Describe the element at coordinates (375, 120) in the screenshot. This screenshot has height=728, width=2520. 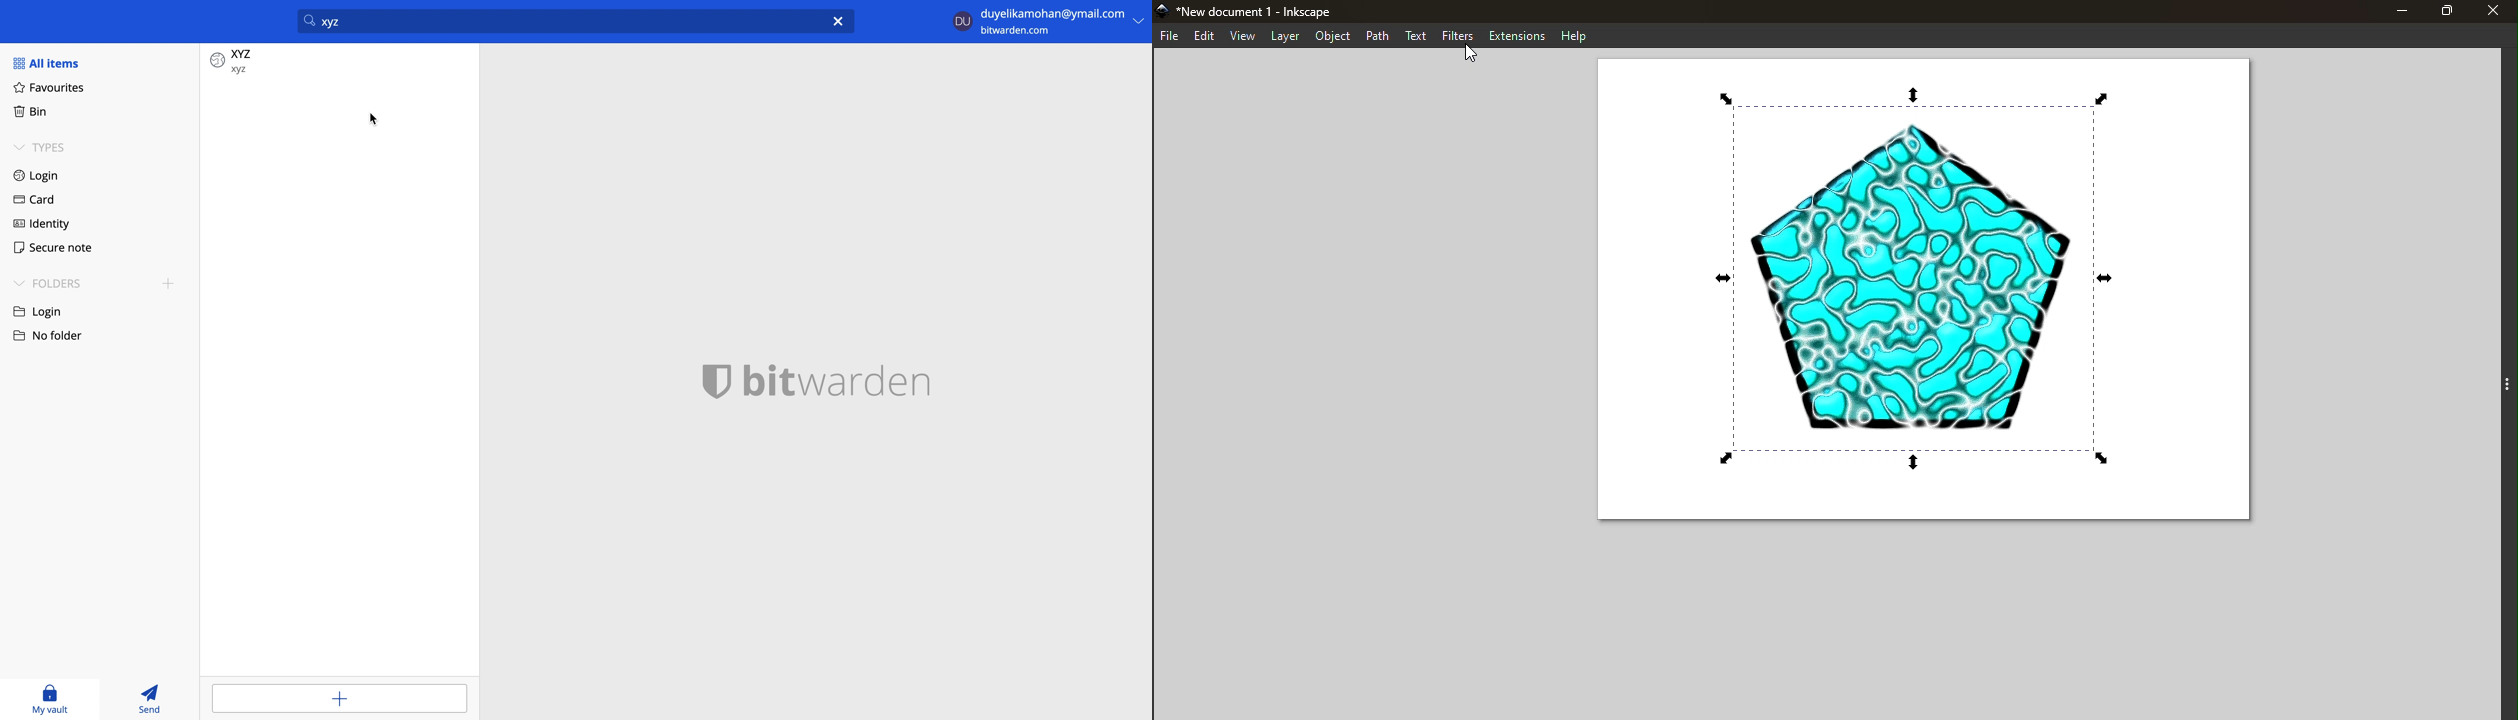
I see `cursor` at that location.